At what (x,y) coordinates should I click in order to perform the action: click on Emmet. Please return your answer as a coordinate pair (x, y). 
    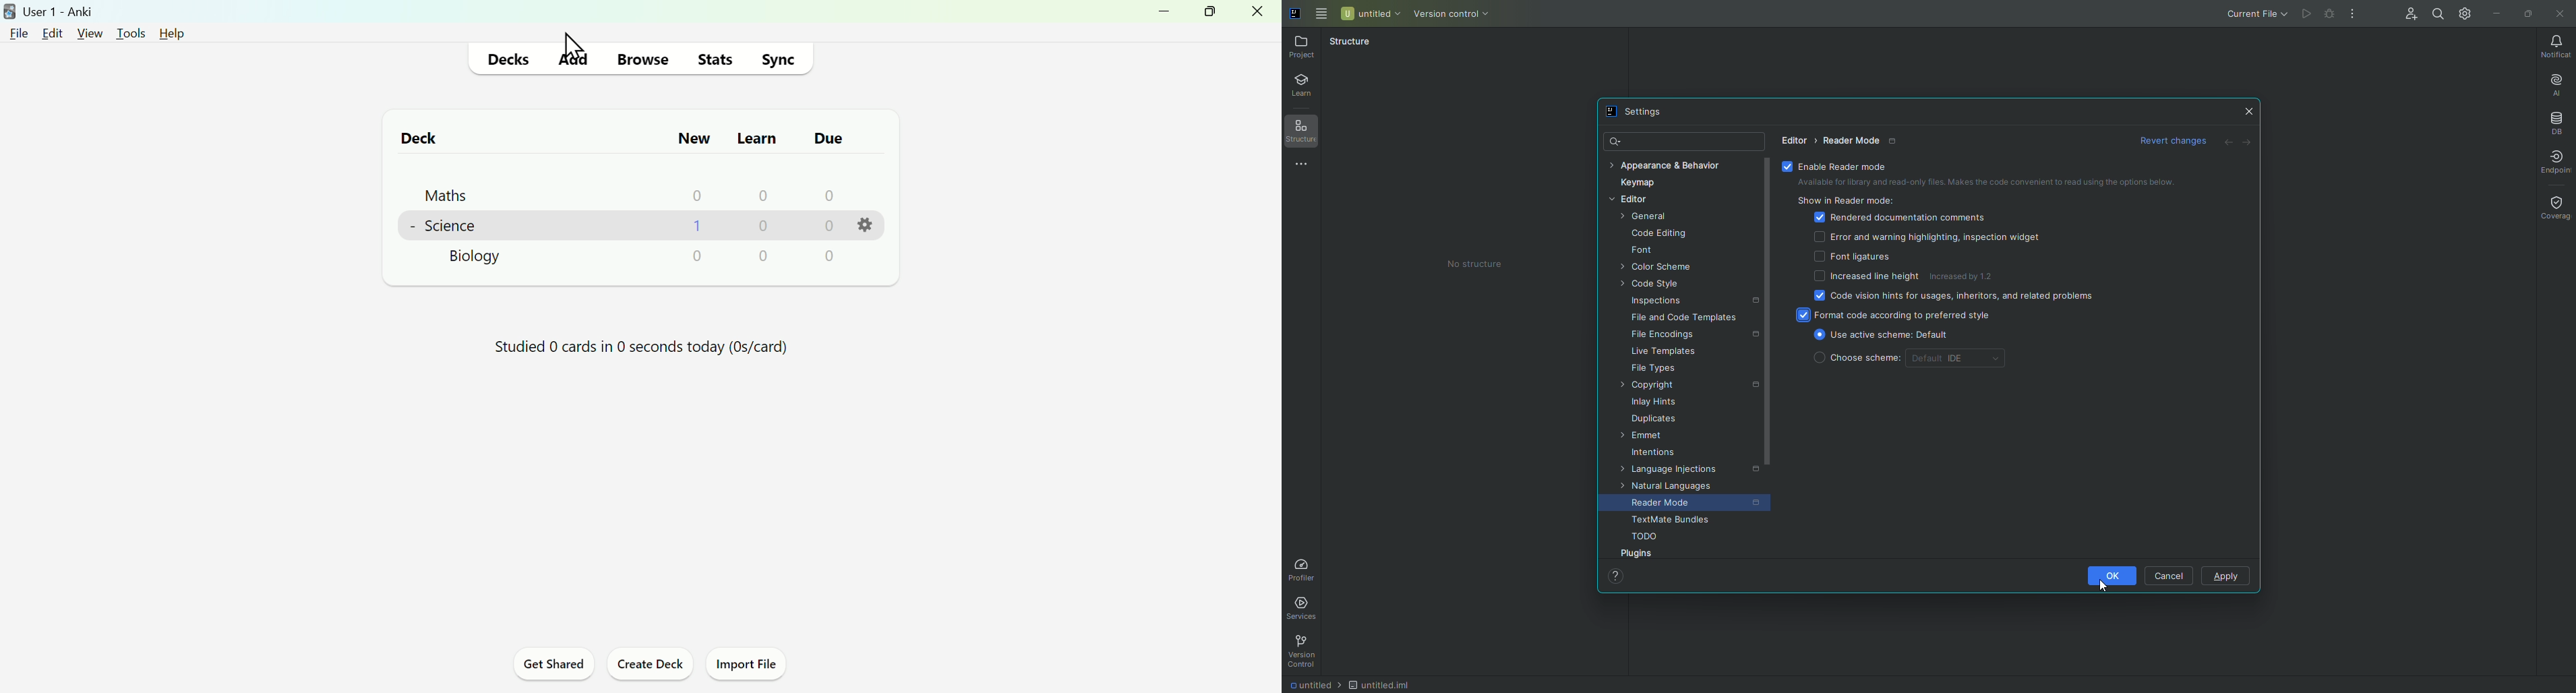
    Looking at the image, I should click on (1644, 437).